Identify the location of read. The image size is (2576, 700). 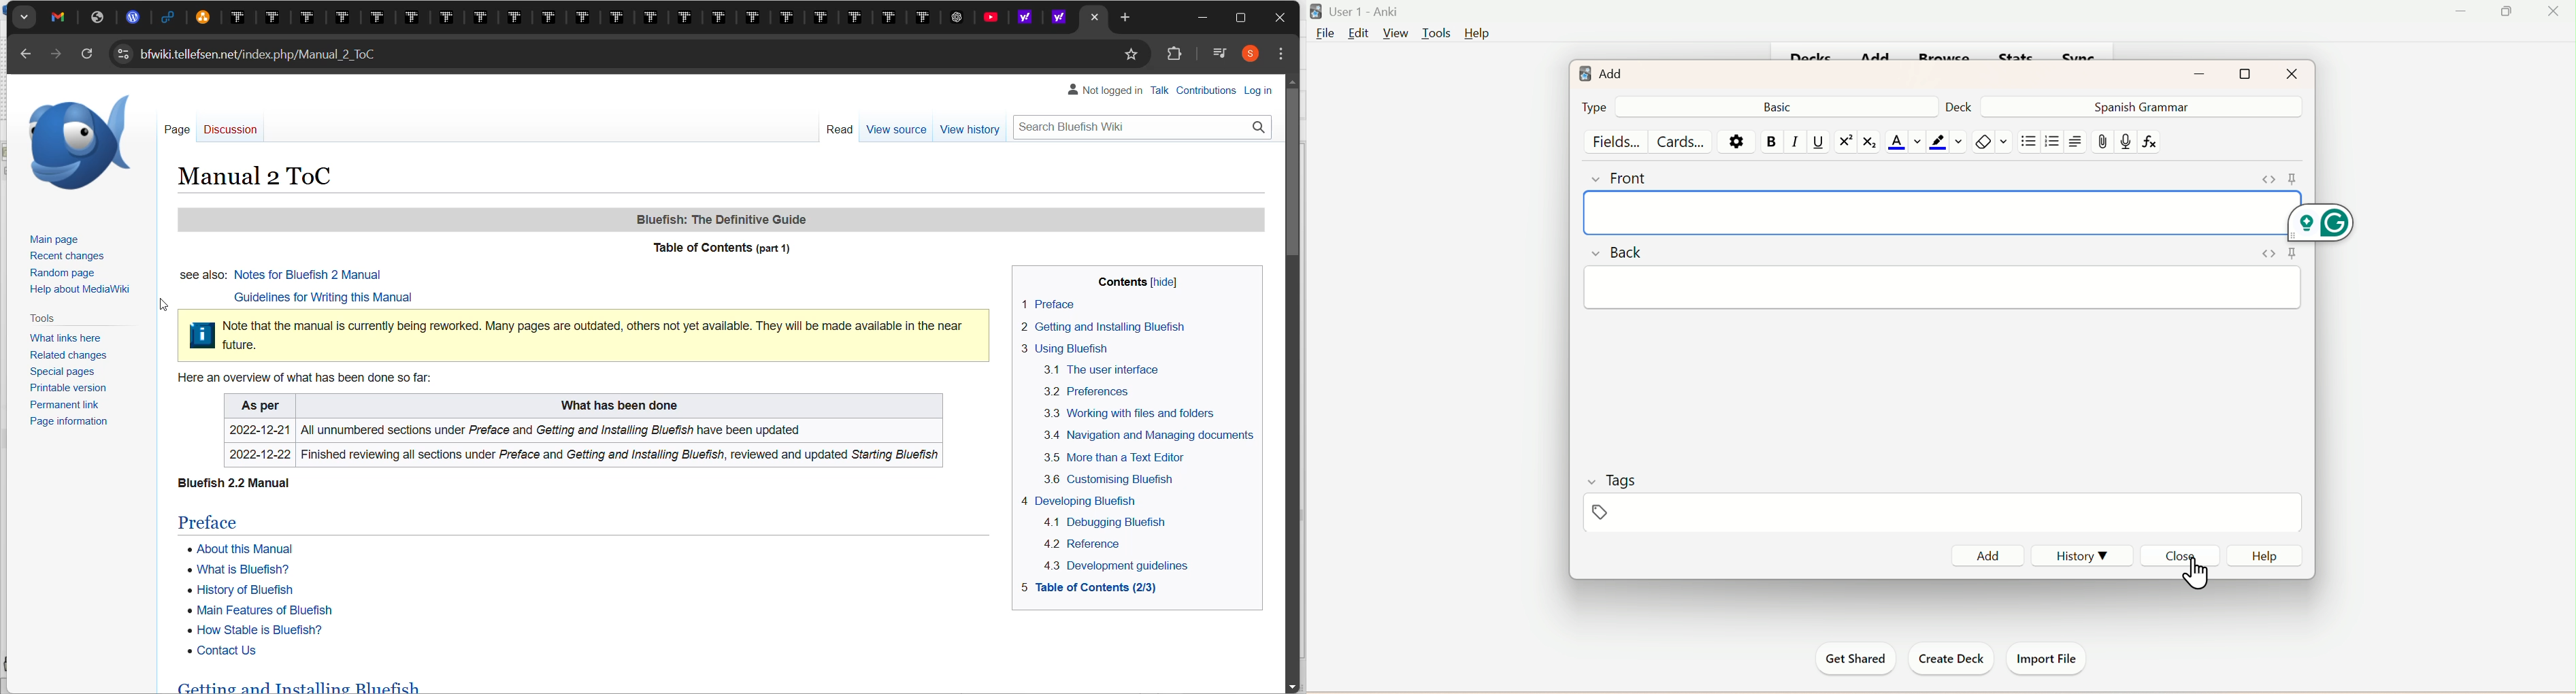
(836, 131).